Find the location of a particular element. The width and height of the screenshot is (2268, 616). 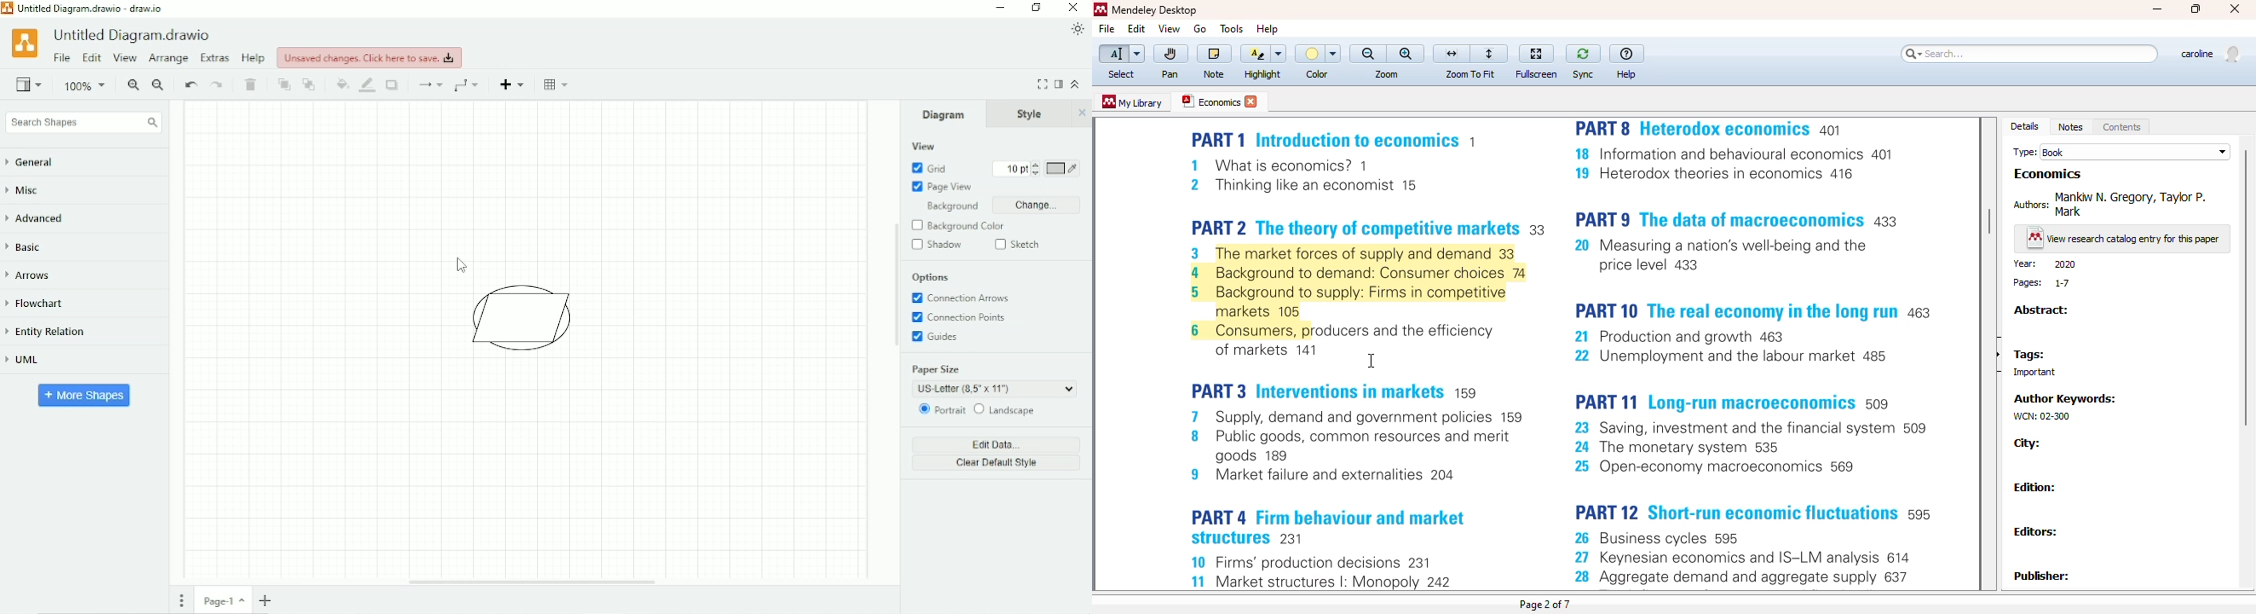

notes is located at coordinates (2071, 127).